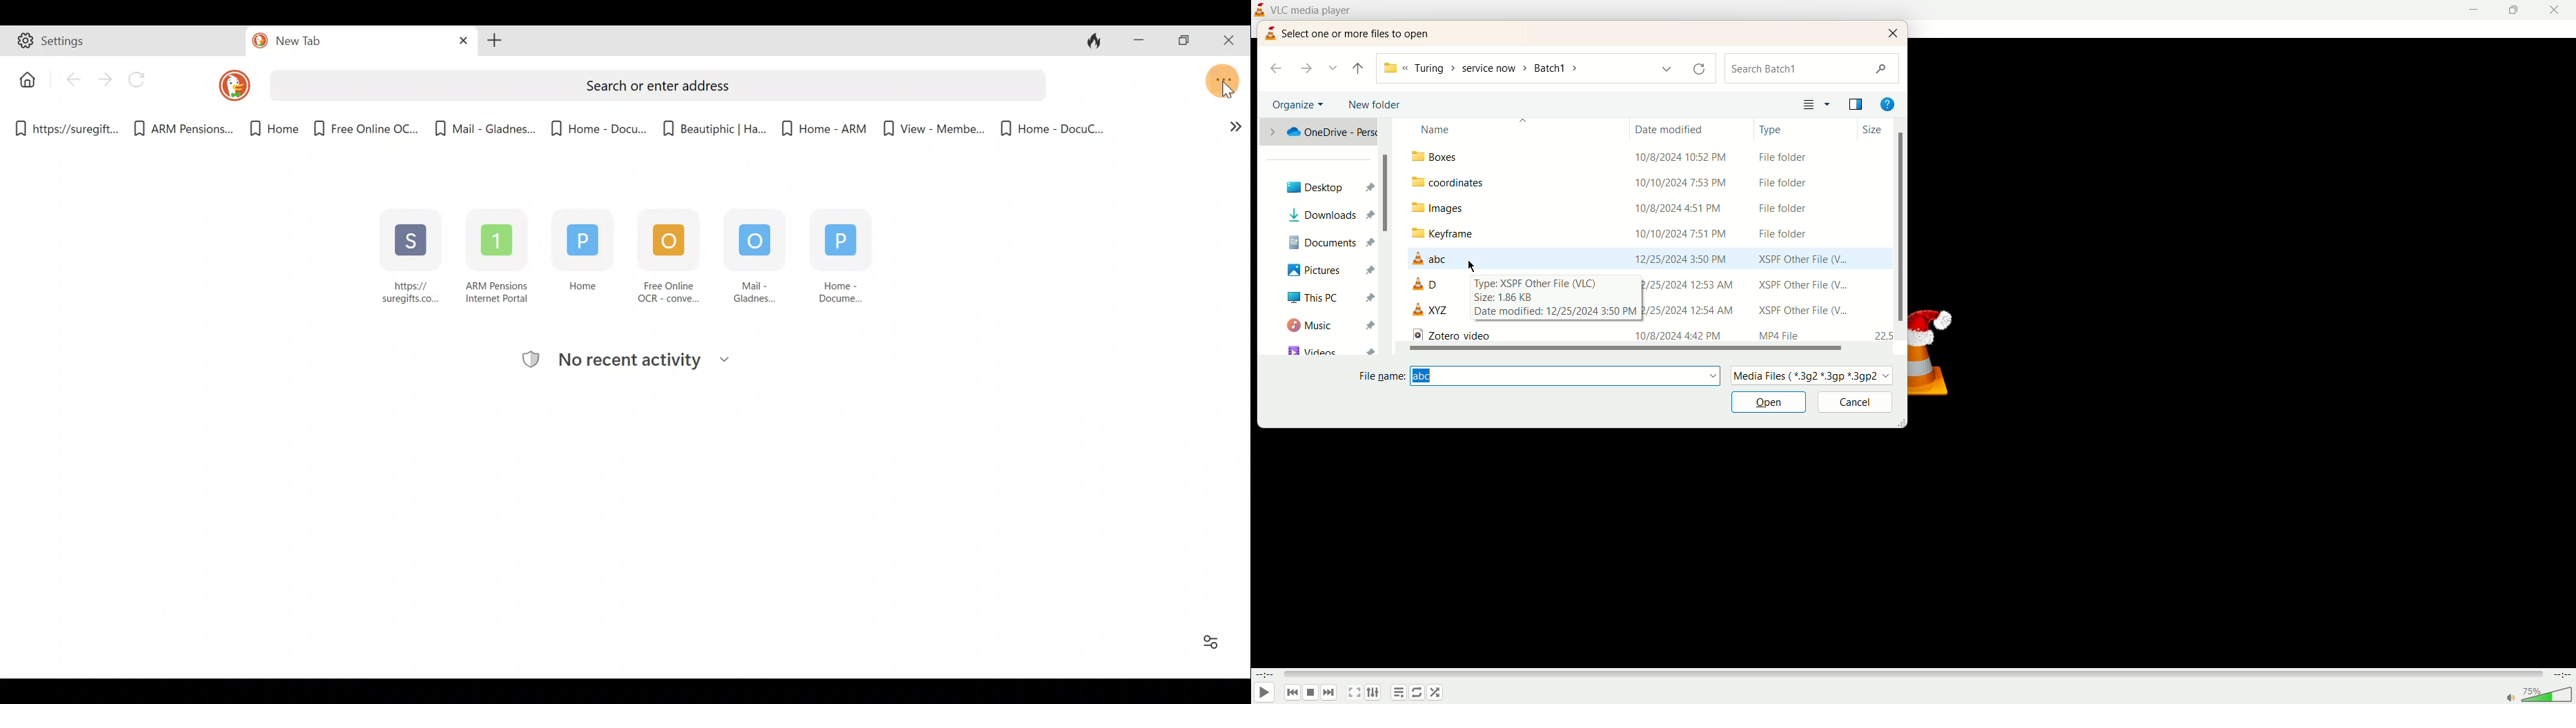 The width and height of the screenshot is (2576, 728). What do you see at coordinates (237, 86) in the screenshot?
I see `DuckDuckGo logo` at bounding box center [237, 86].